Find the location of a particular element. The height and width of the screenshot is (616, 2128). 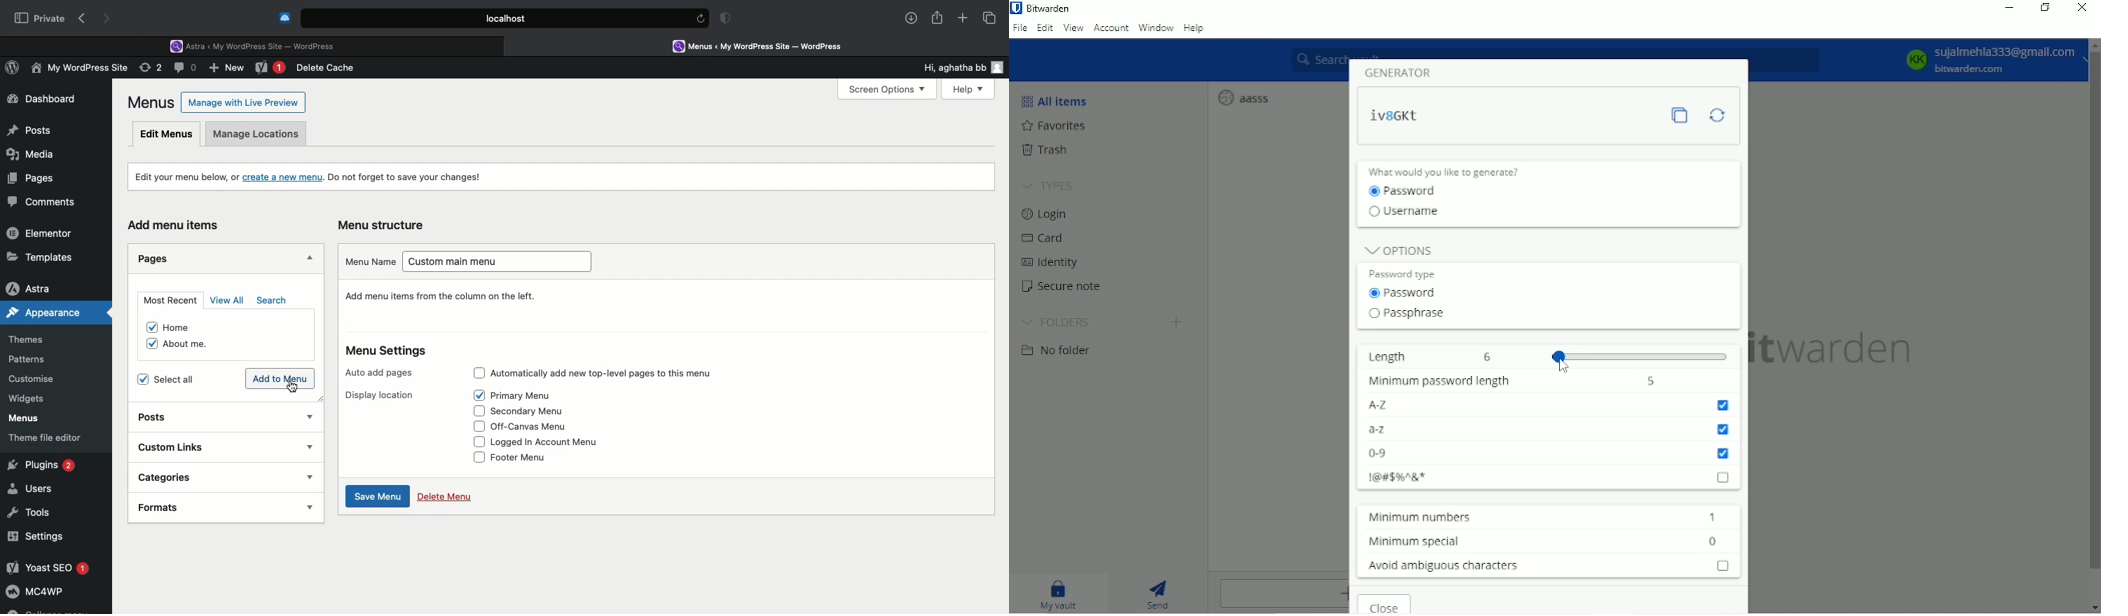

Password is located at coordinates (1409, 191).